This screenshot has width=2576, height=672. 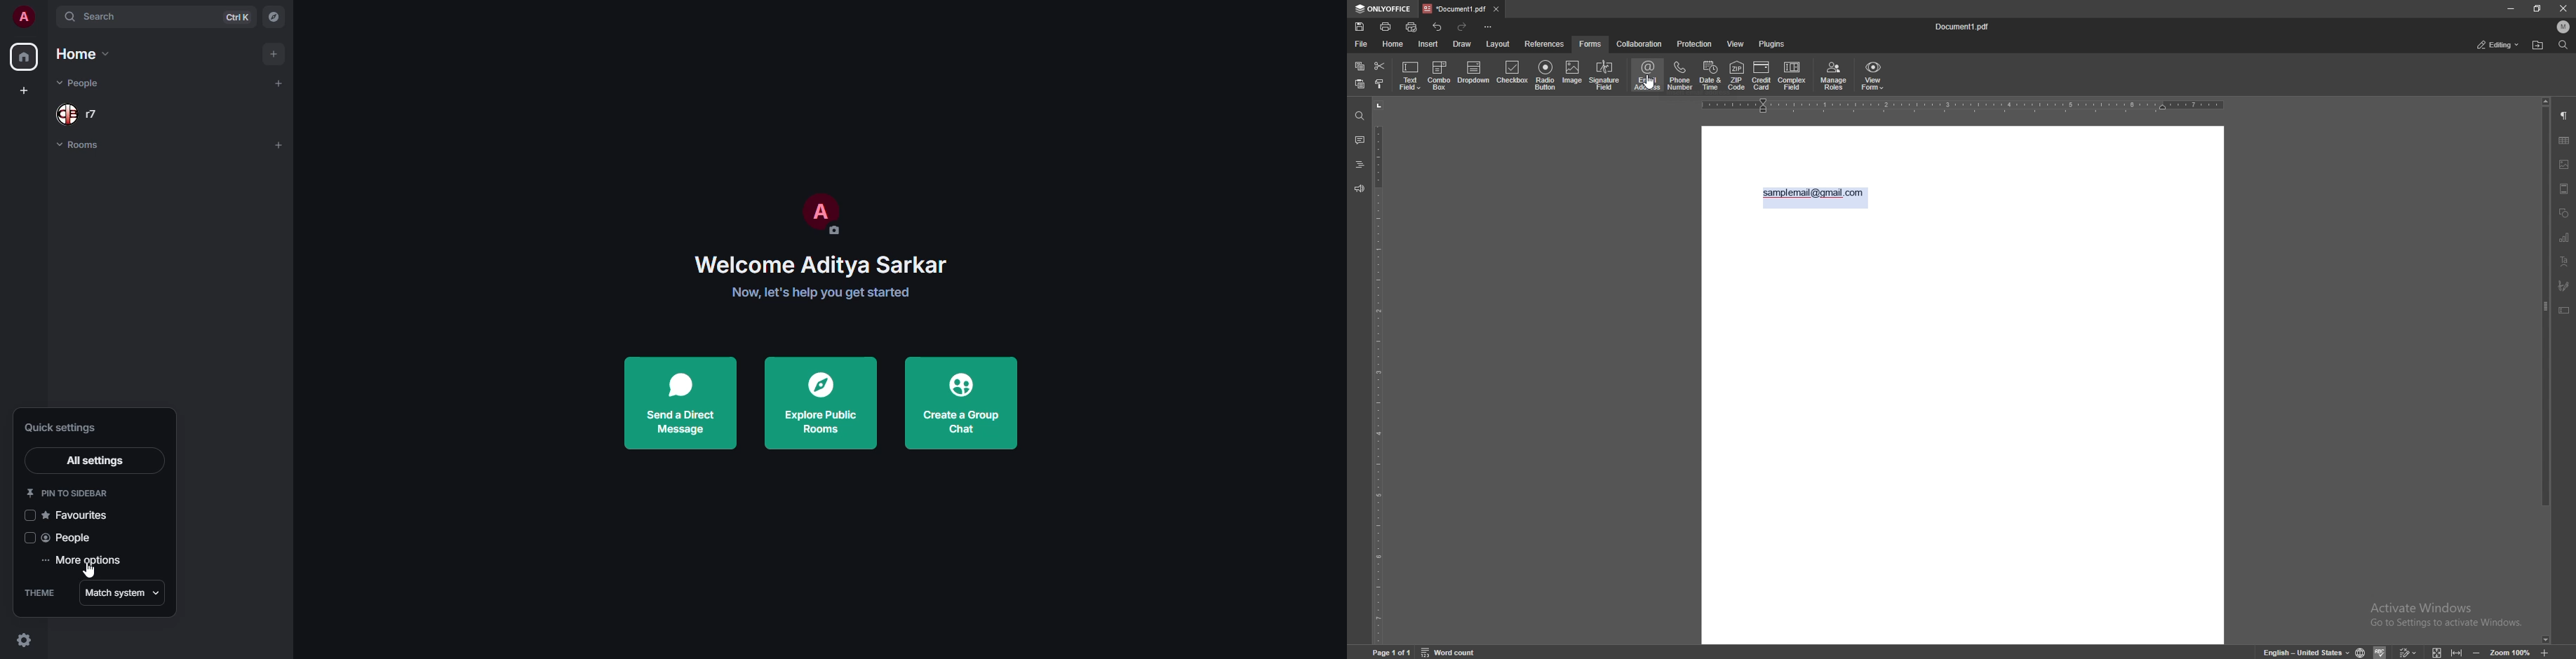 What do you see at coordinates (1359, 84) in the screenshot?
I see `paste` at bounding box center [1359, 84].